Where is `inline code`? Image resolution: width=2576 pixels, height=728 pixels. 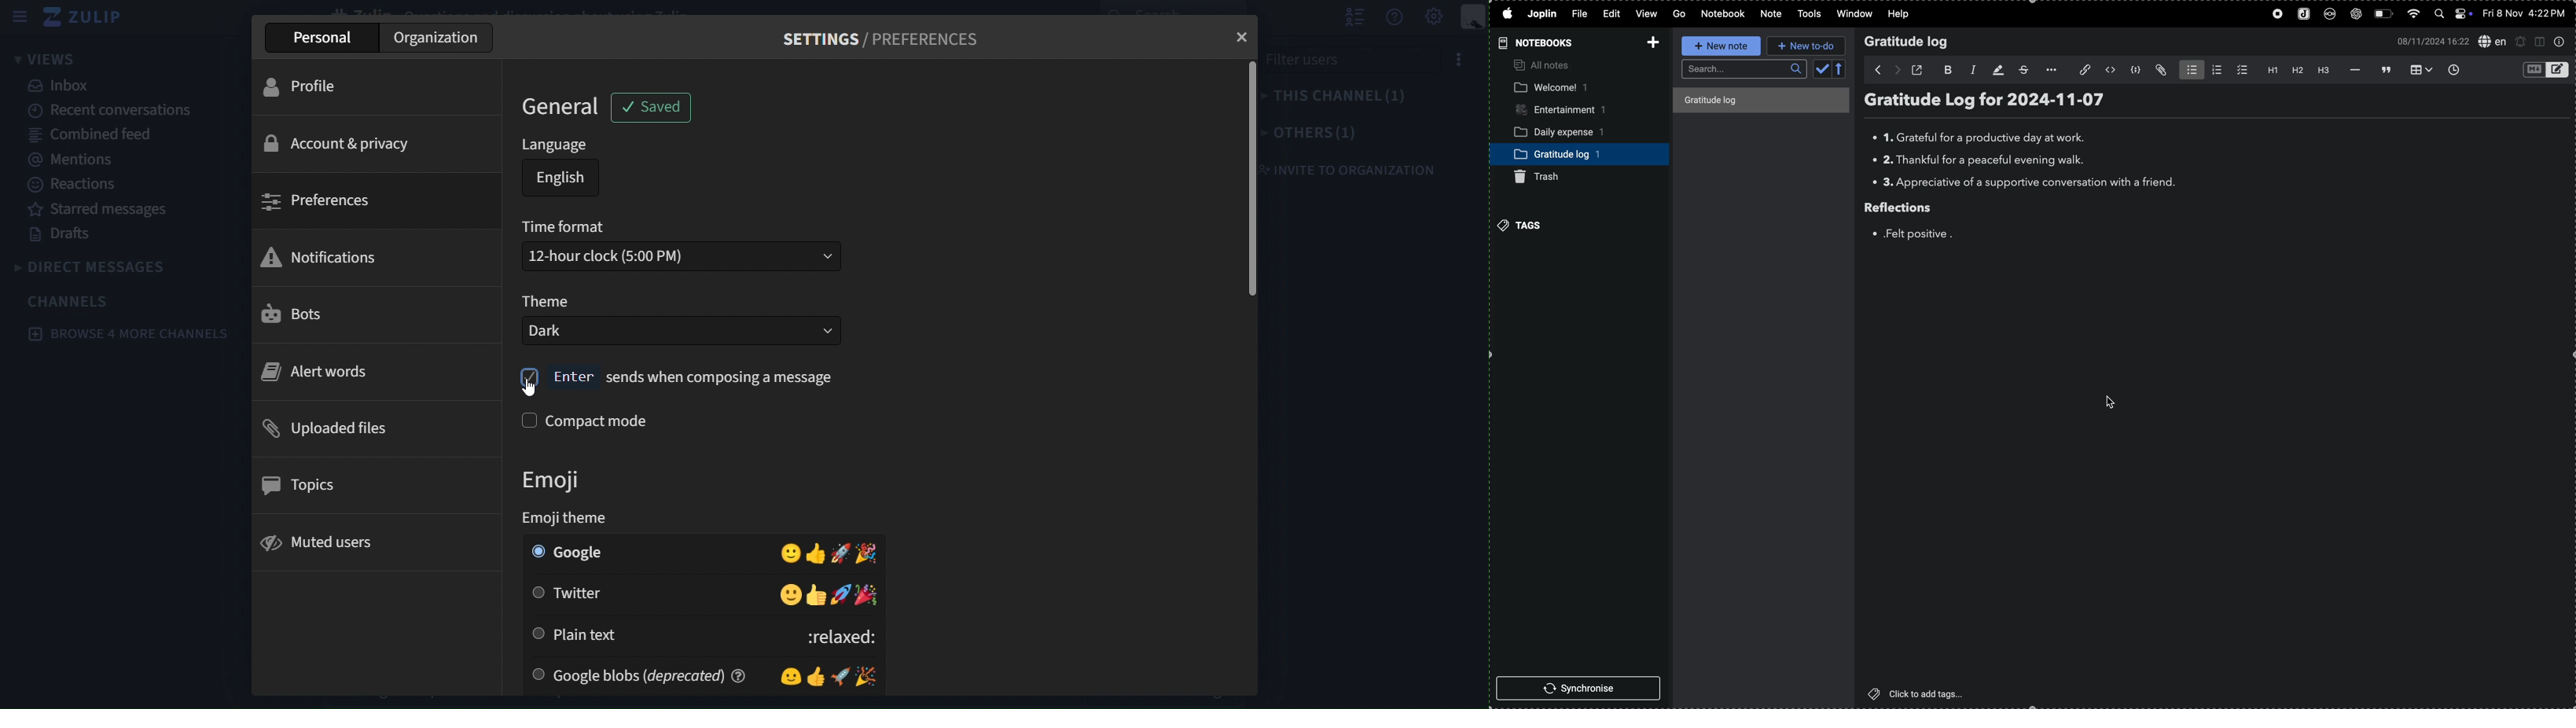
inline code is located at coordinates (2111, 70).